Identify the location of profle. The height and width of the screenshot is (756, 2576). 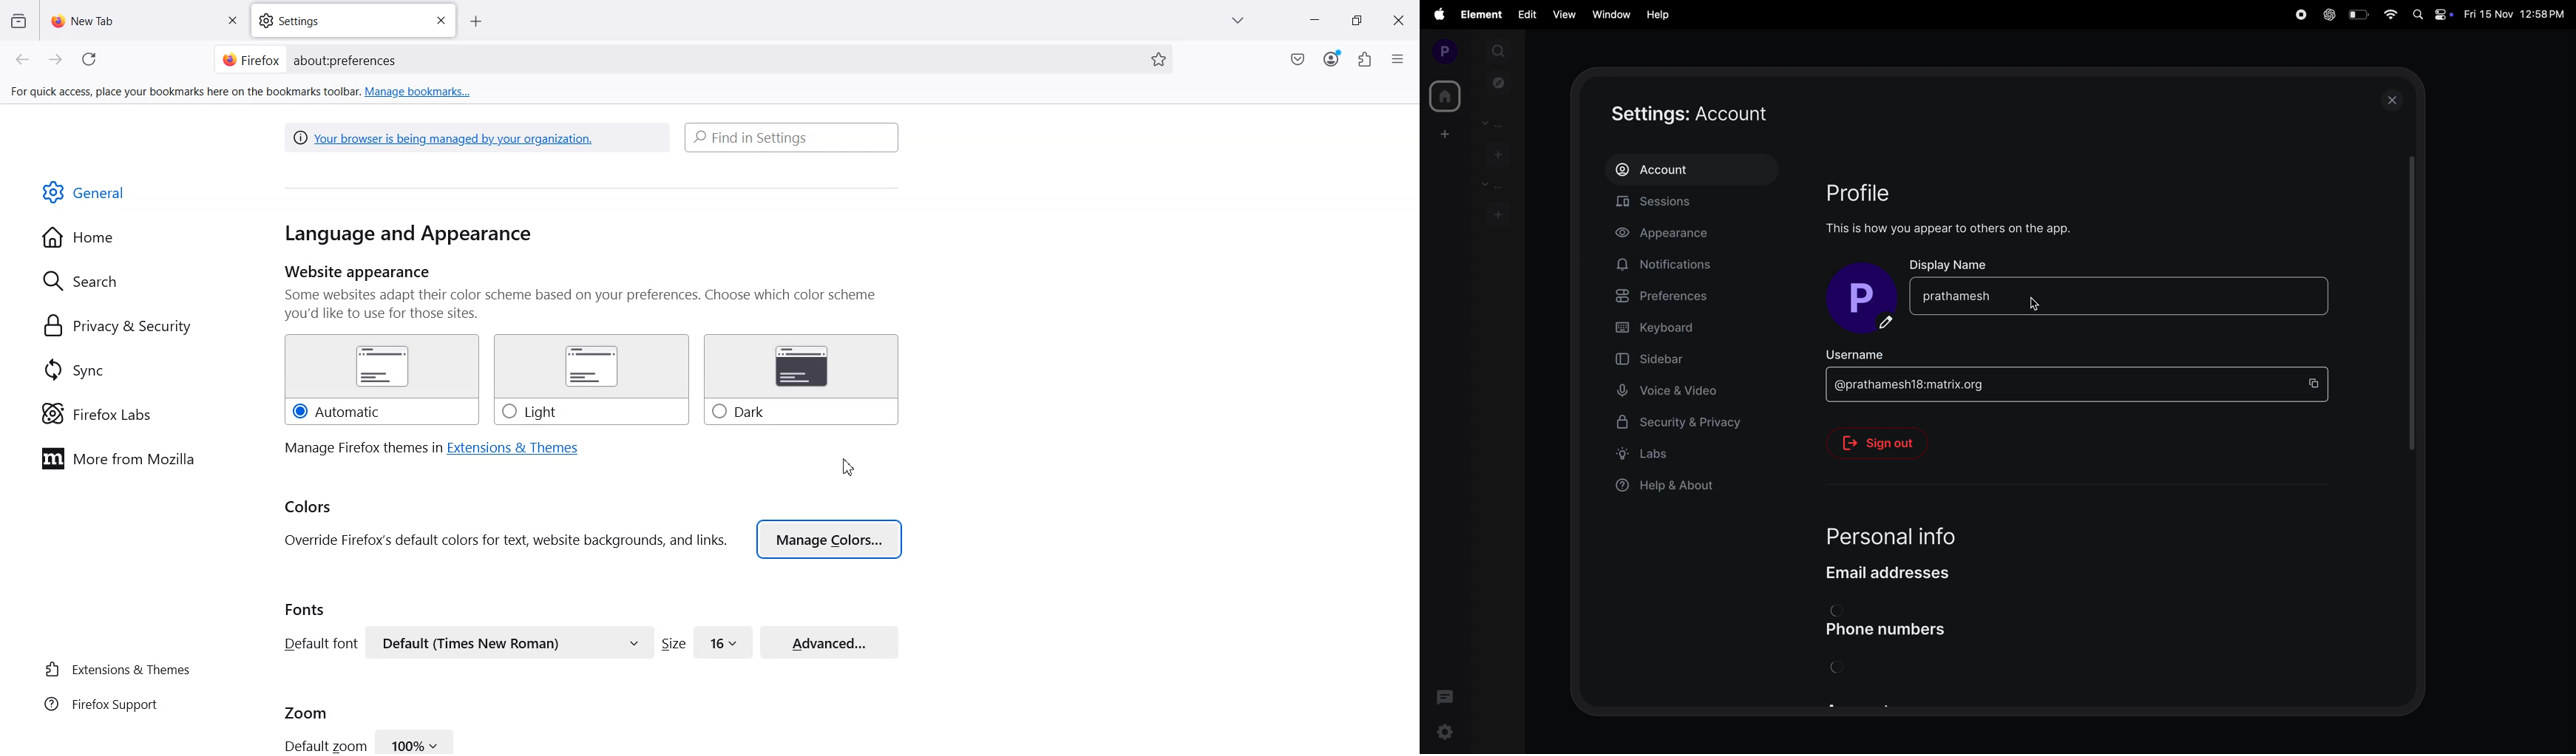
(1872, 191).